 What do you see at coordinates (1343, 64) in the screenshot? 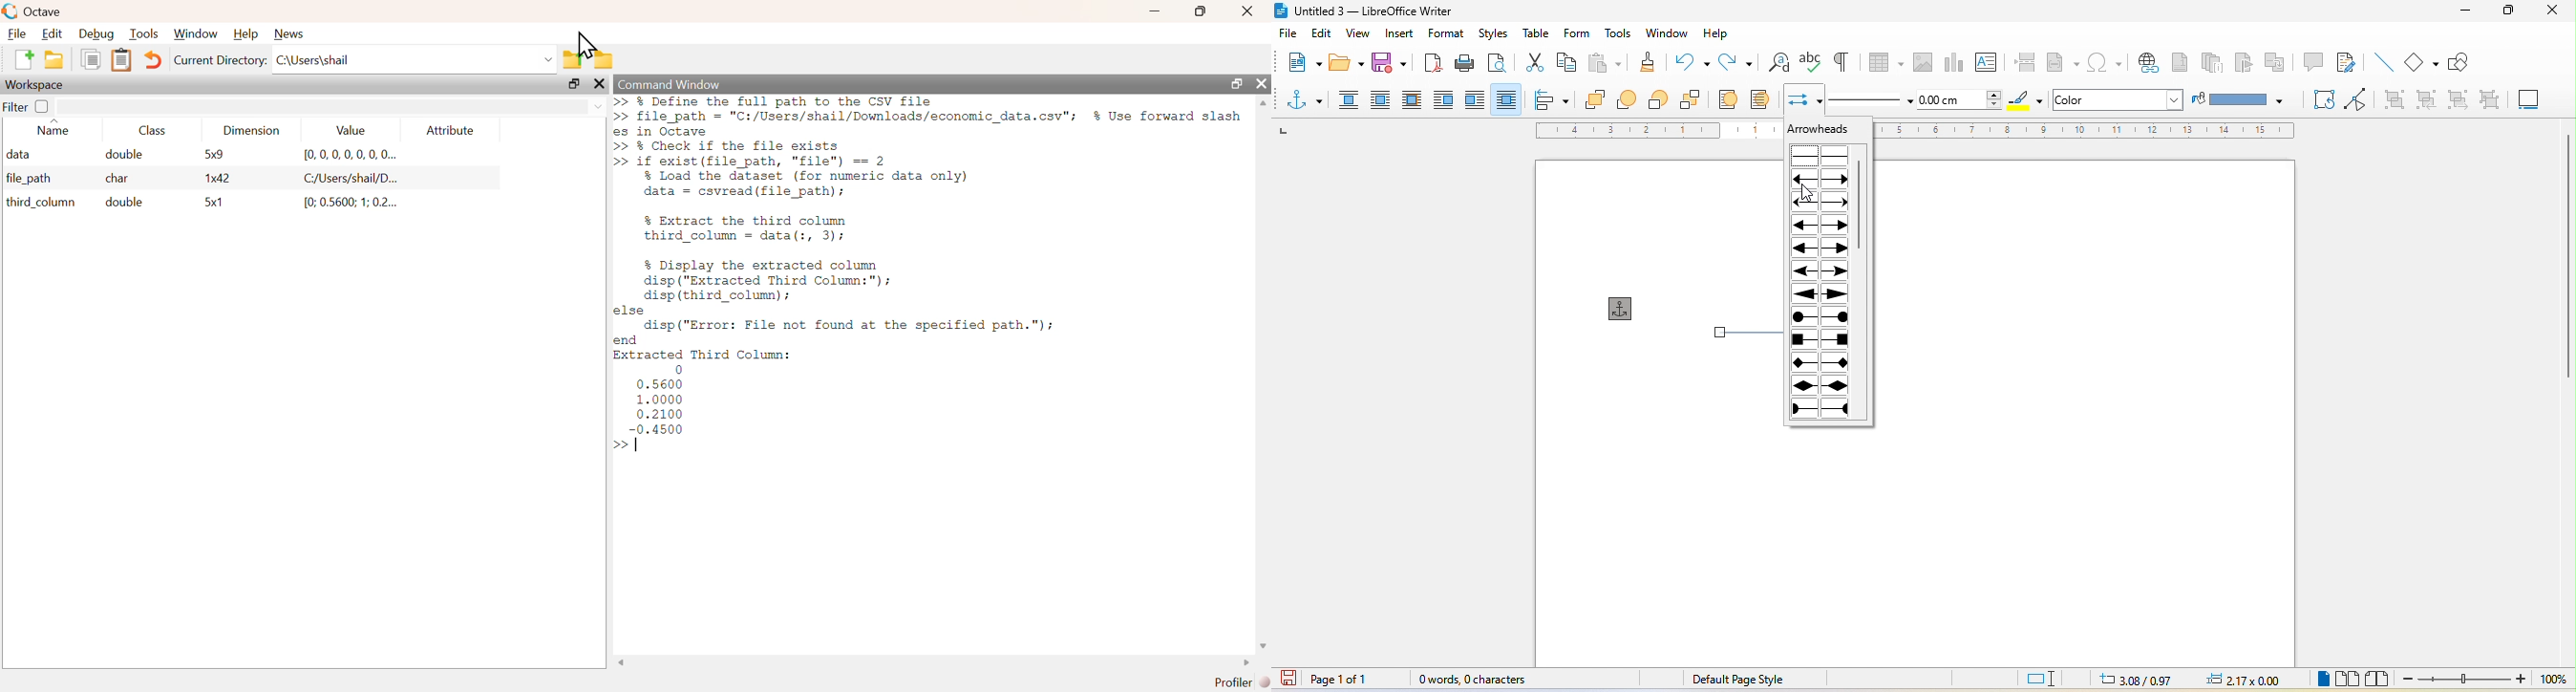
I see `open` at bounding box center [1343, 64].